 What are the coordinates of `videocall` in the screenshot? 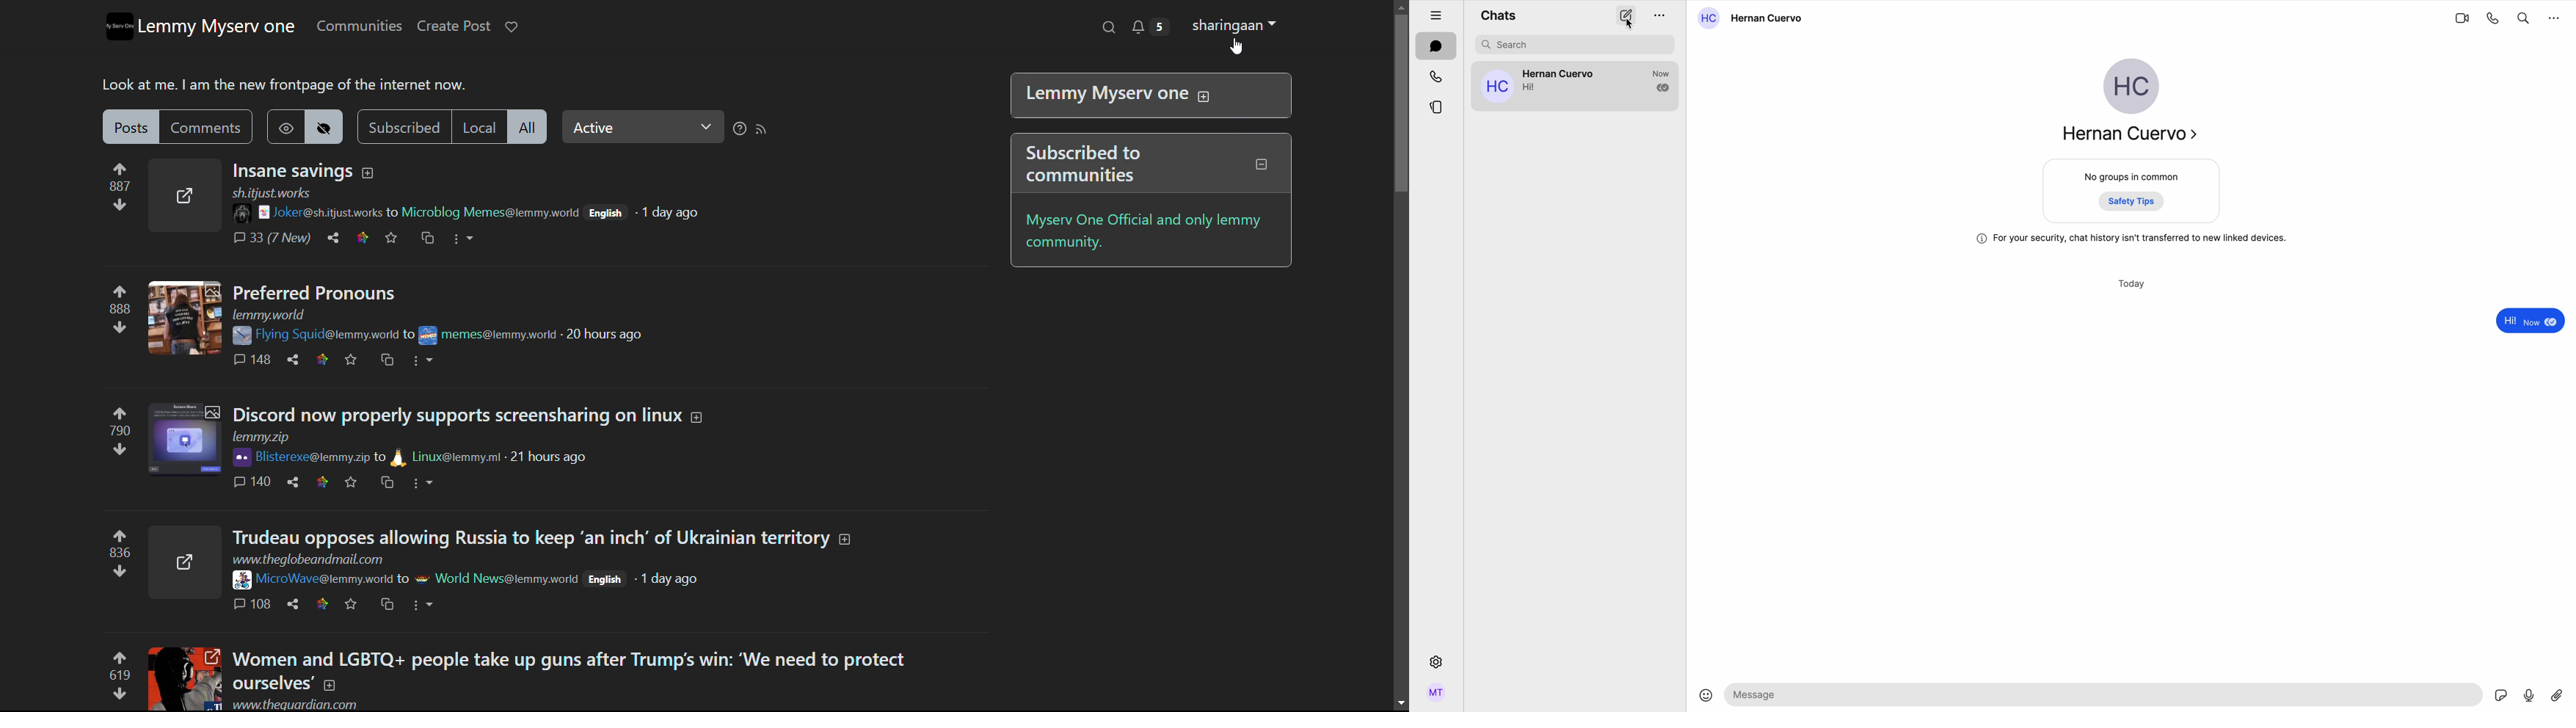 It's located at (2462, 17).